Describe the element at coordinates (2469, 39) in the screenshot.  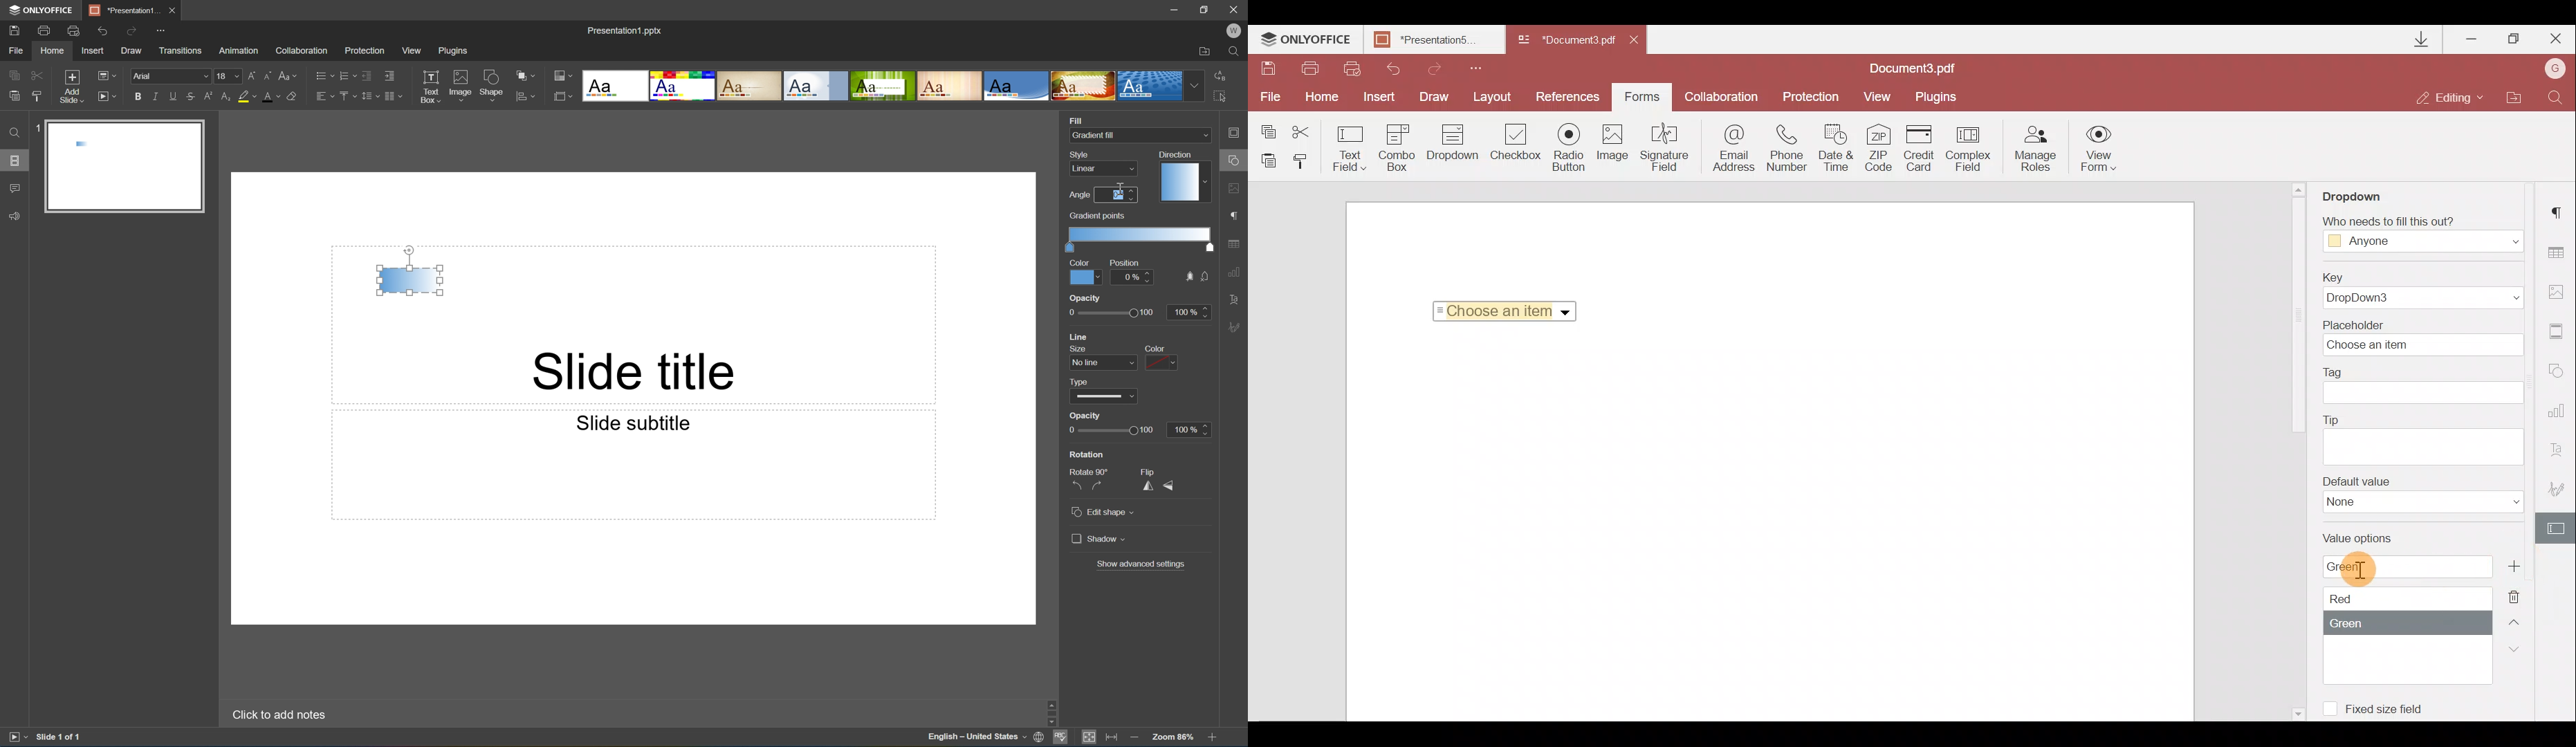
I see `Minimize` at that location.